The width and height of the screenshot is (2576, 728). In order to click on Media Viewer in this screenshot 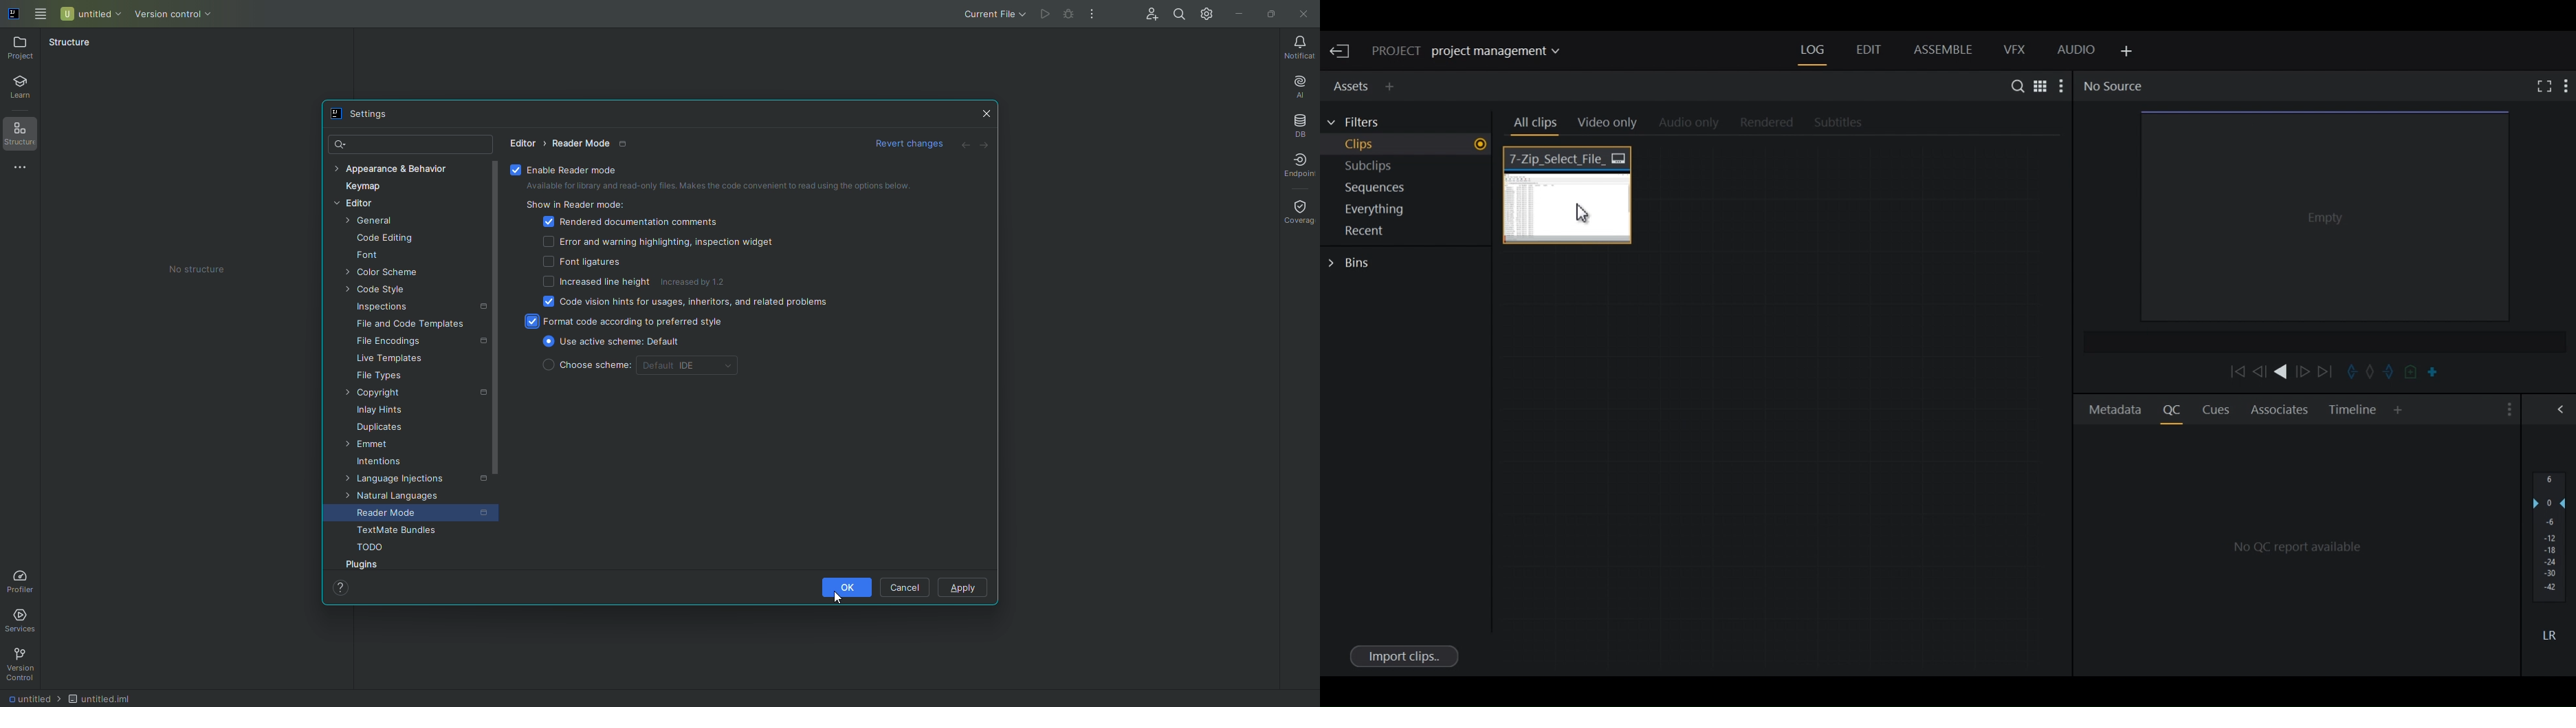, I will do `click(2324, 215)`.